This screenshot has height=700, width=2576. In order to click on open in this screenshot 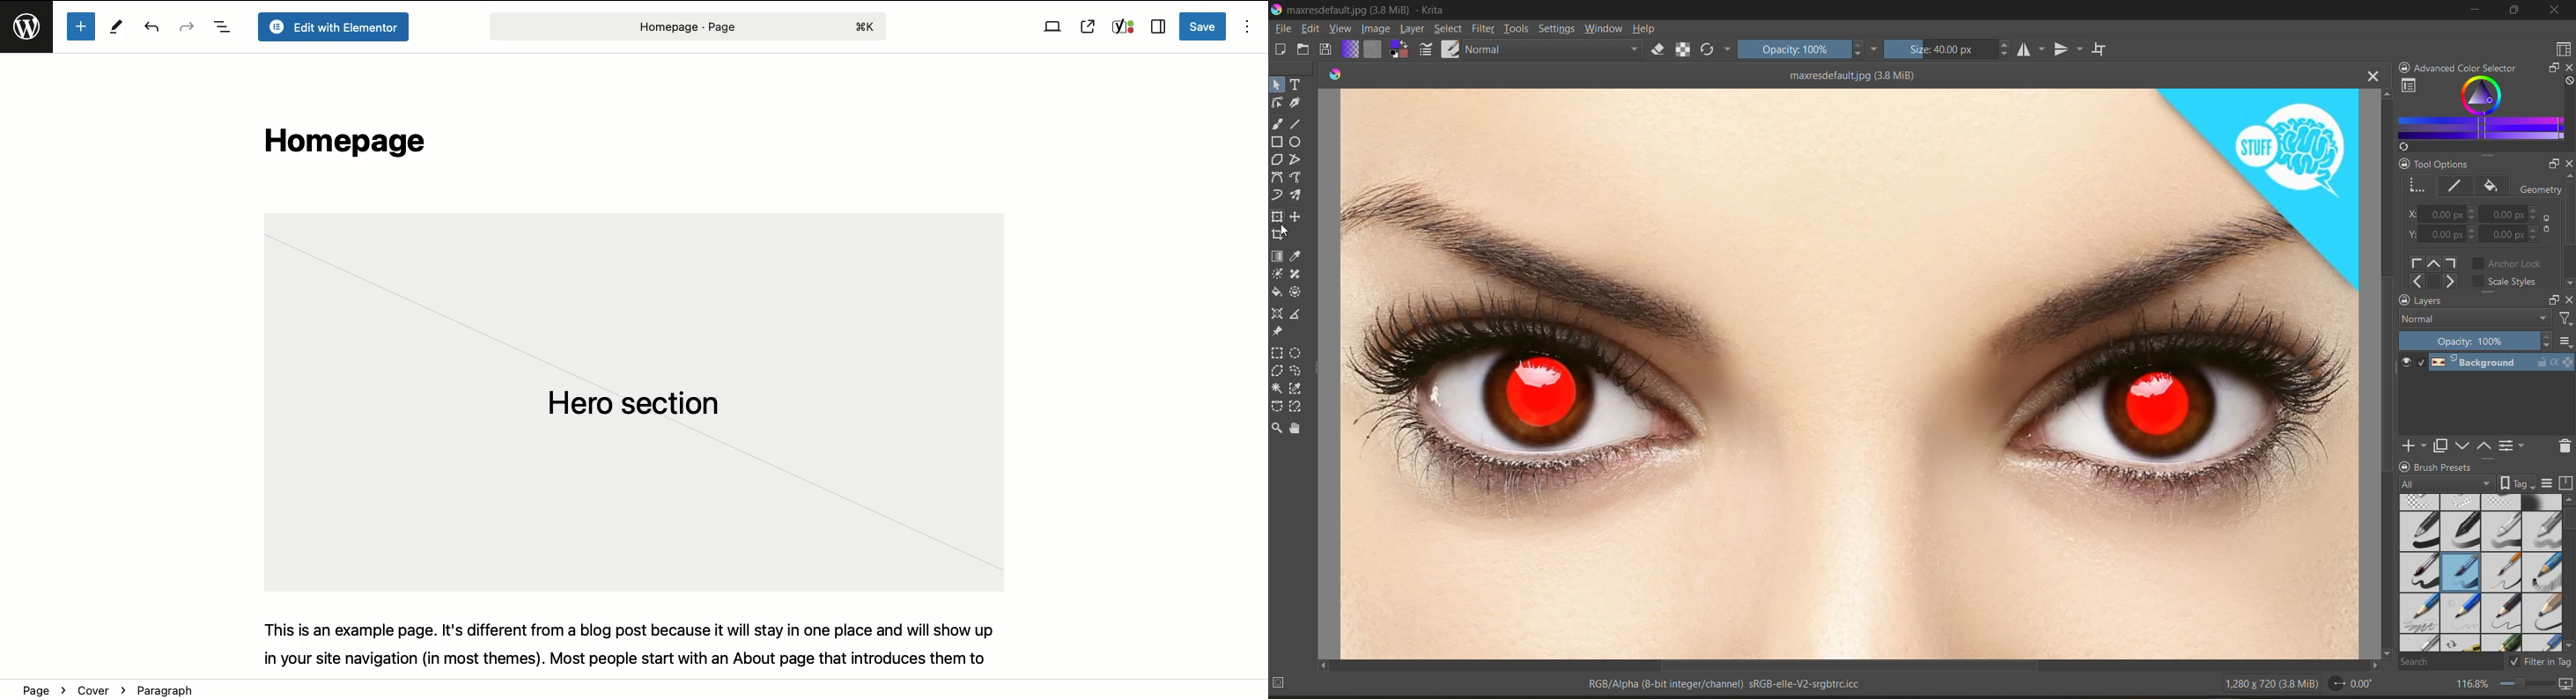, I will do `click(1304, 50)`.